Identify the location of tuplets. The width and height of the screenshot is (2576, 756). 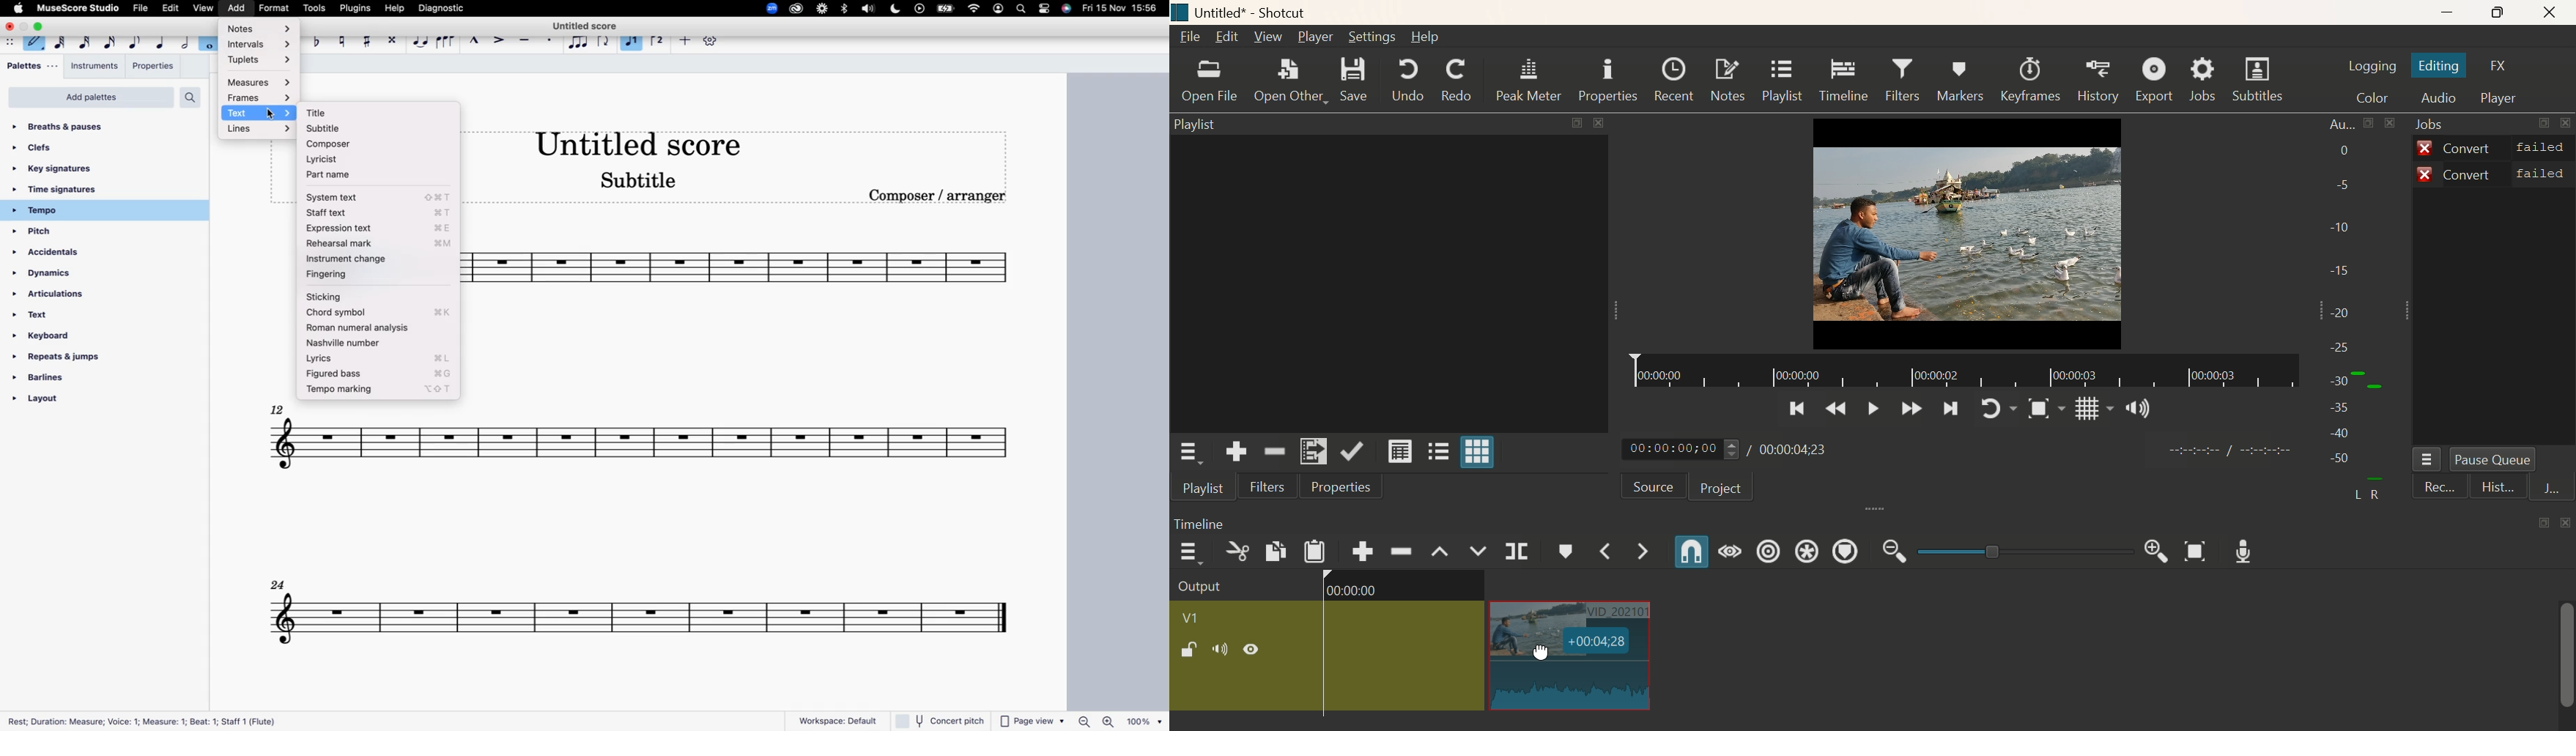
(259, 62).